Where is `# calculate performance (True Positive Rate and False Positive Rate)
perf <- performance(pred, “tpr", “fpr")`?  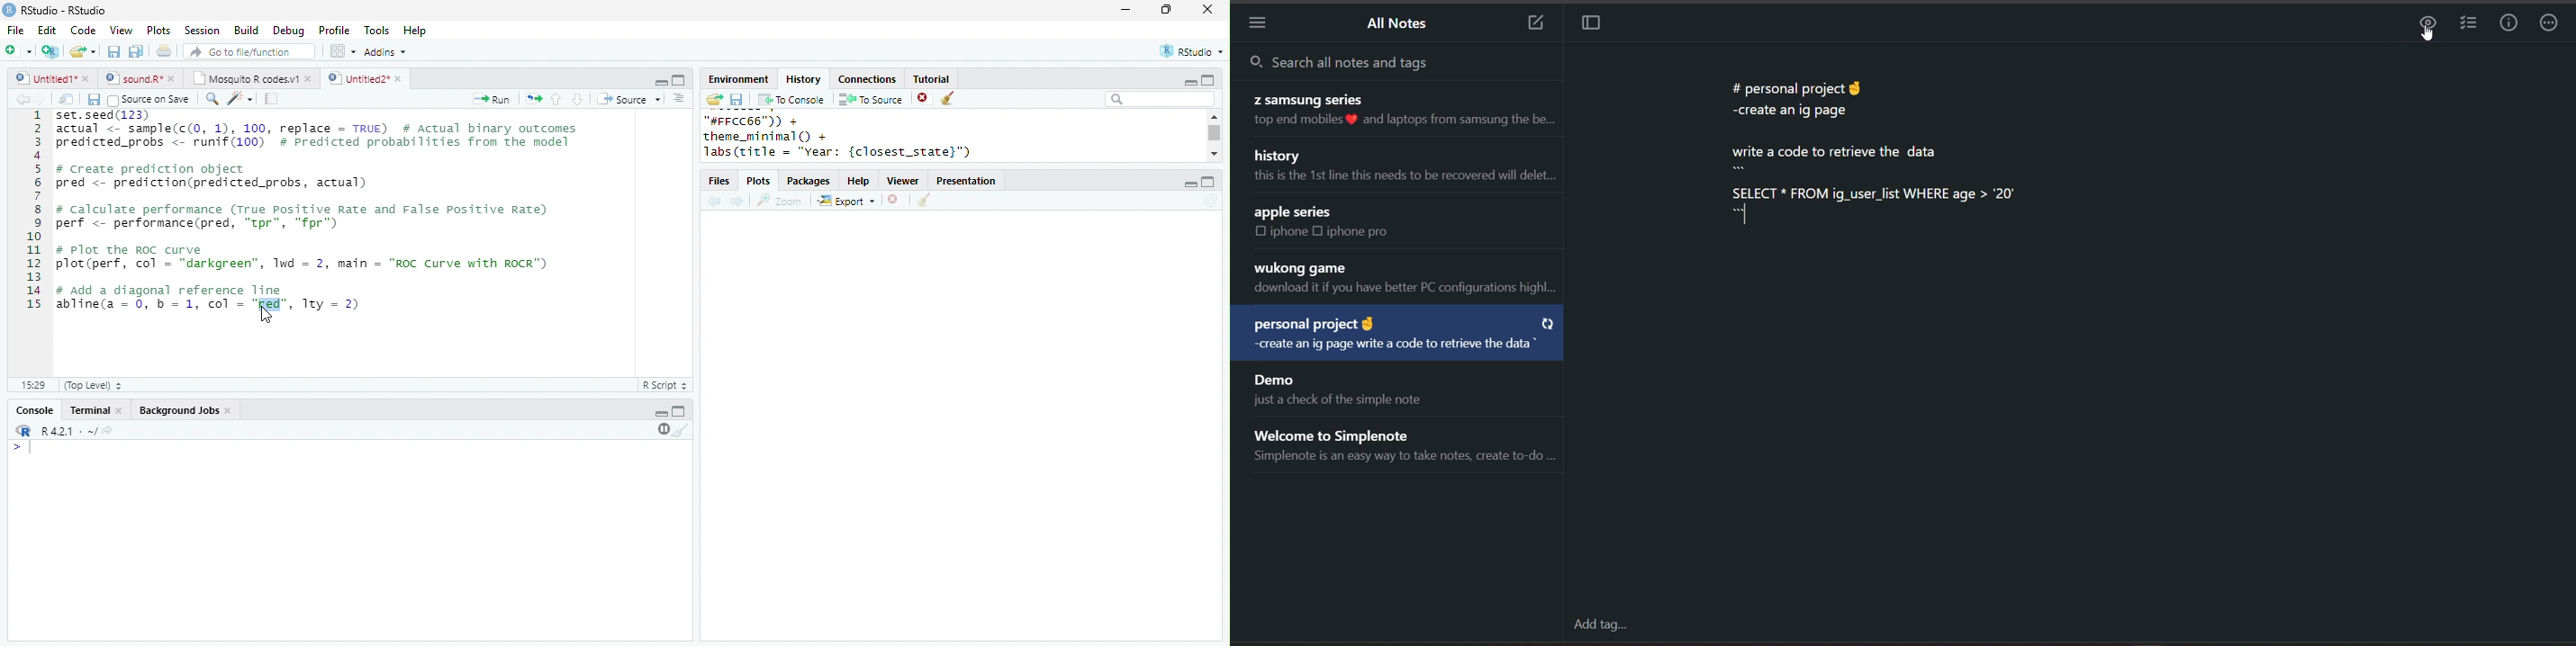
# calculate performance (True Positive Rate and False Positive Rate)
perf <- performance(pred, “tpr", “fpr") is located at coordinates (303, 216).